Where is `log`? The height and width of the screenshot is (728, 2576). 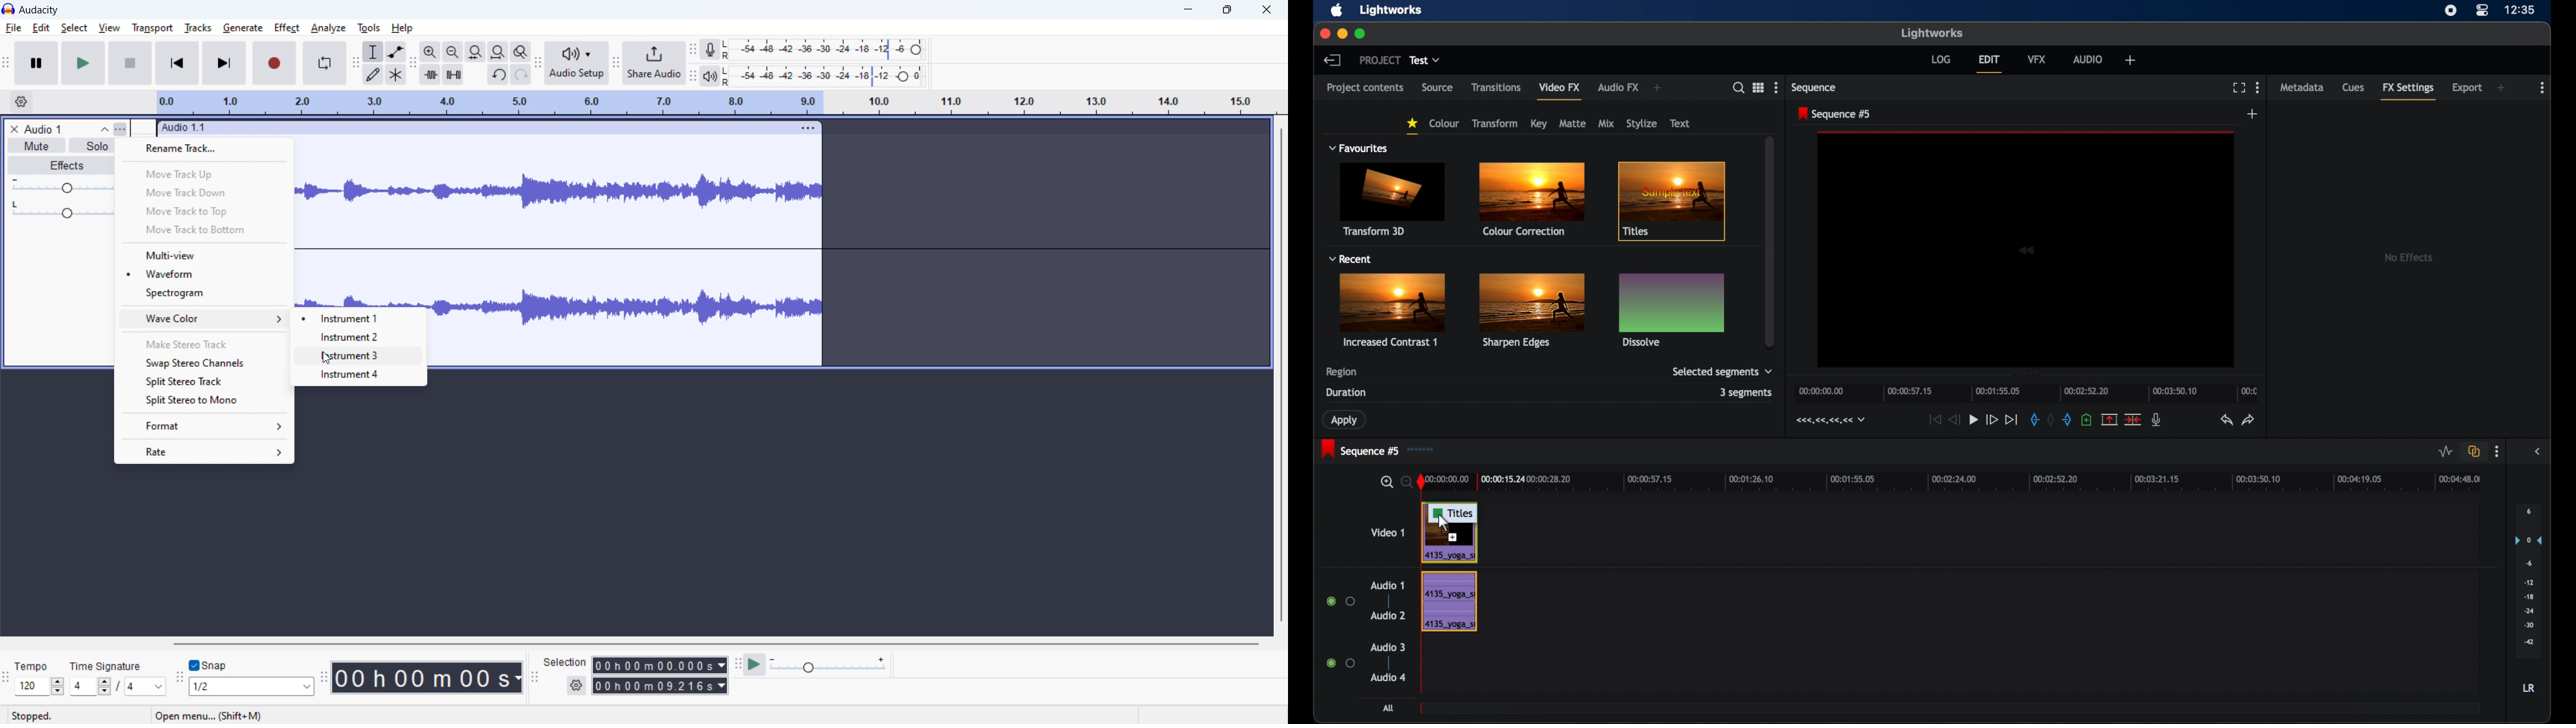
log is located at coordinates (1941, 60).